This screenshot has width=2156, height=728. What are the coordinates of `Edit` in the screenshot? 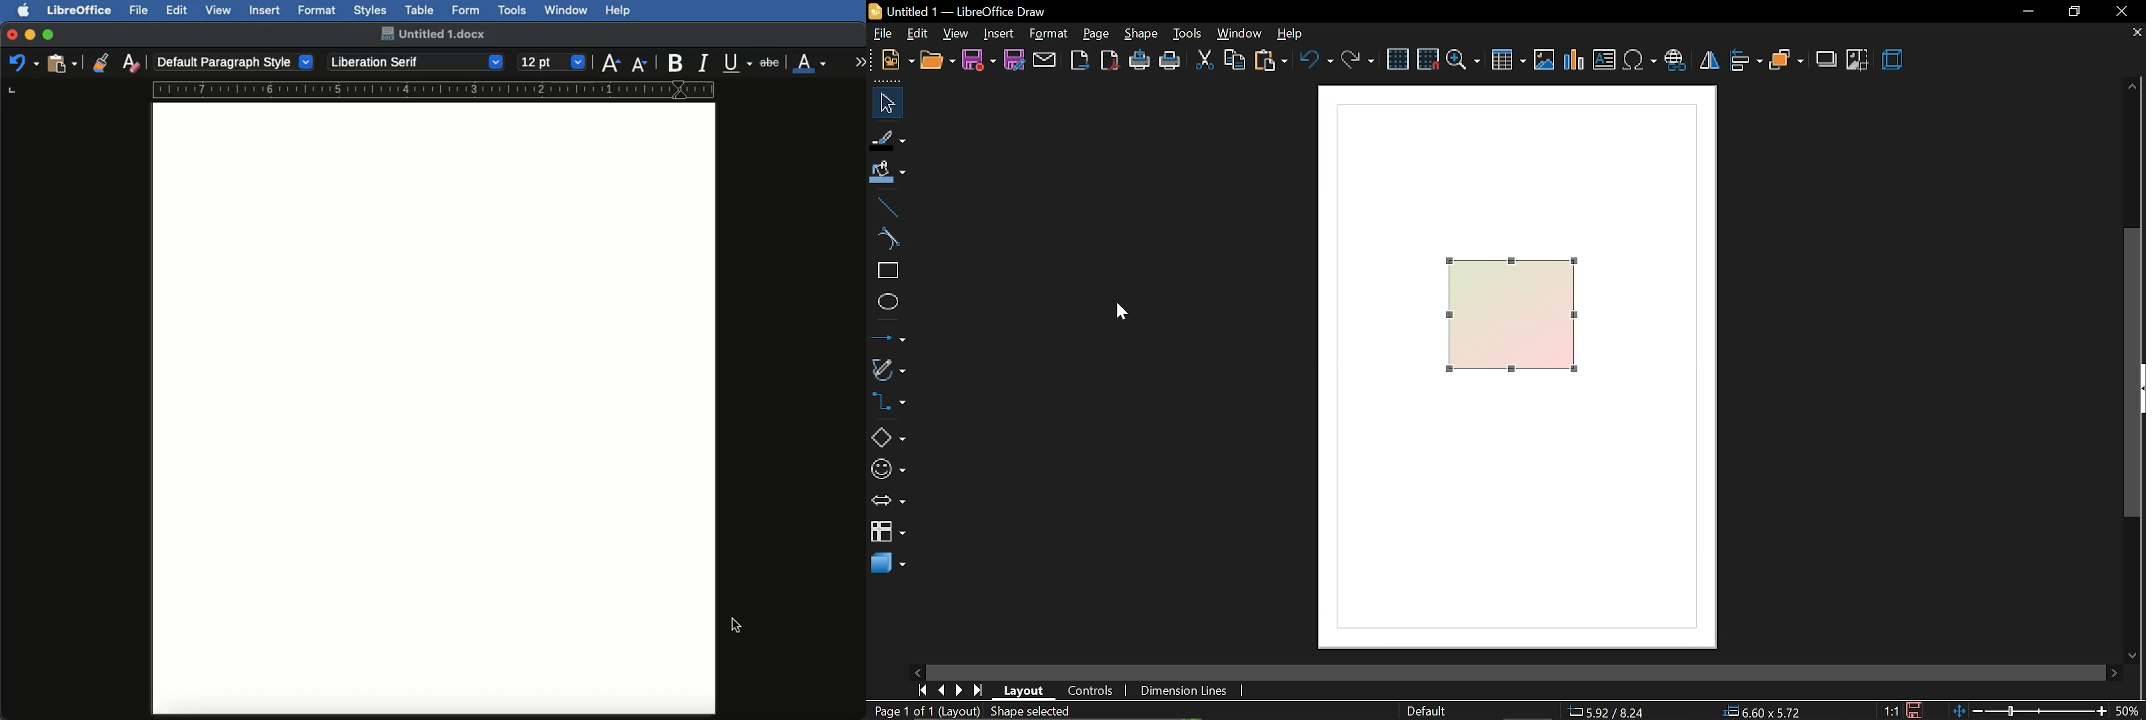 It's located at (177, 10).